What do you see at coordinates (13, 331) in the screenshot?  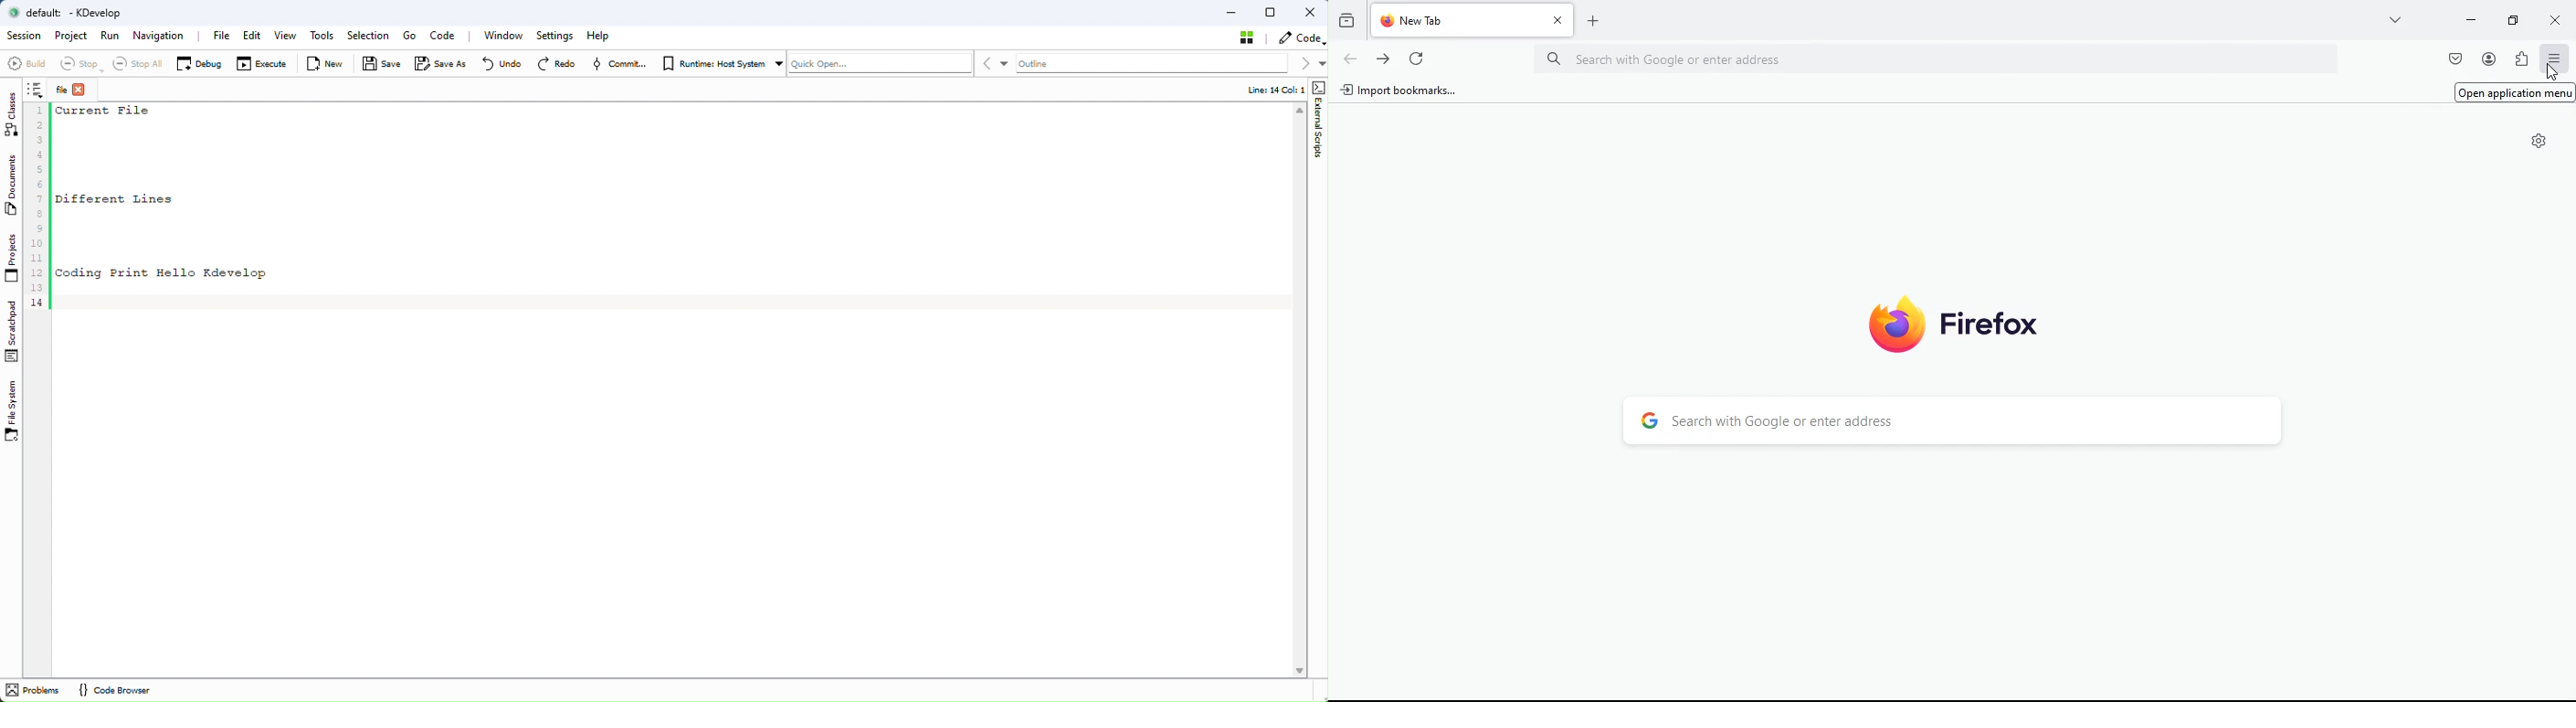 I see `Stachpad` at bounding box center [13, 331].